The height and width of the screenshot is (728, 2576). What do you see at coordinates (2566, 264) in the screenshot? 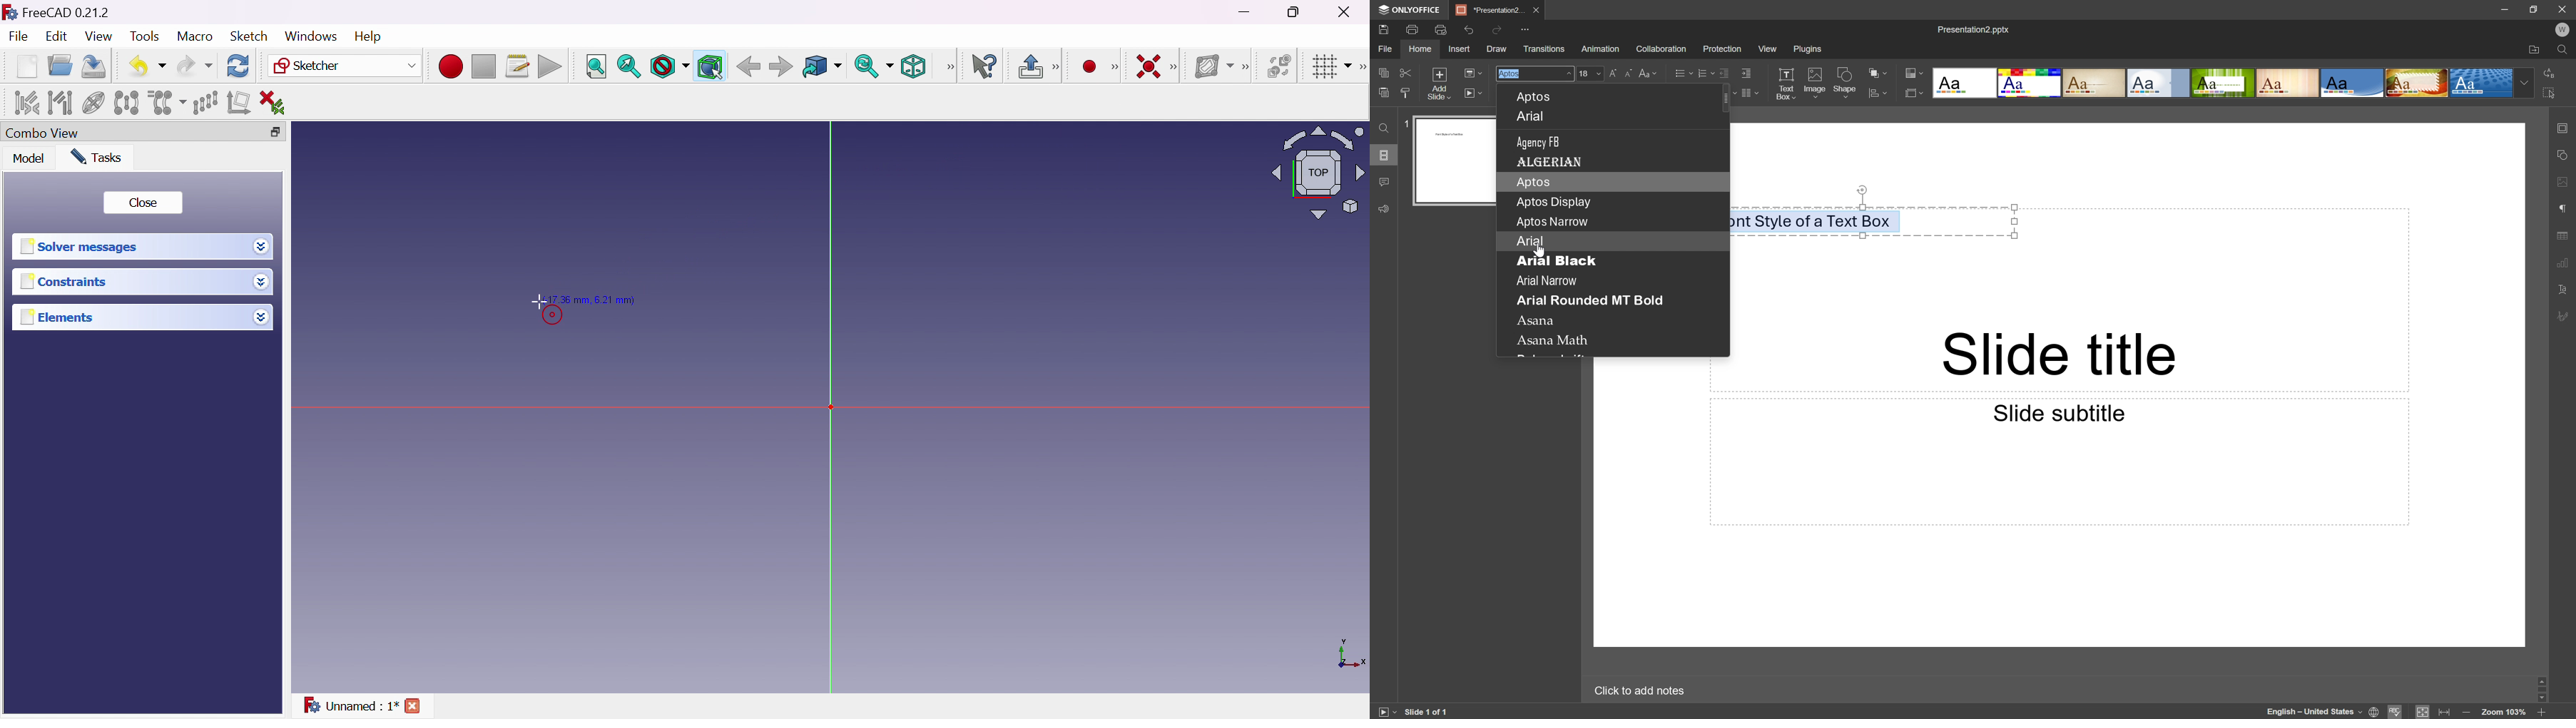
I see `Chart settings` at bounding box center [2566, 264].